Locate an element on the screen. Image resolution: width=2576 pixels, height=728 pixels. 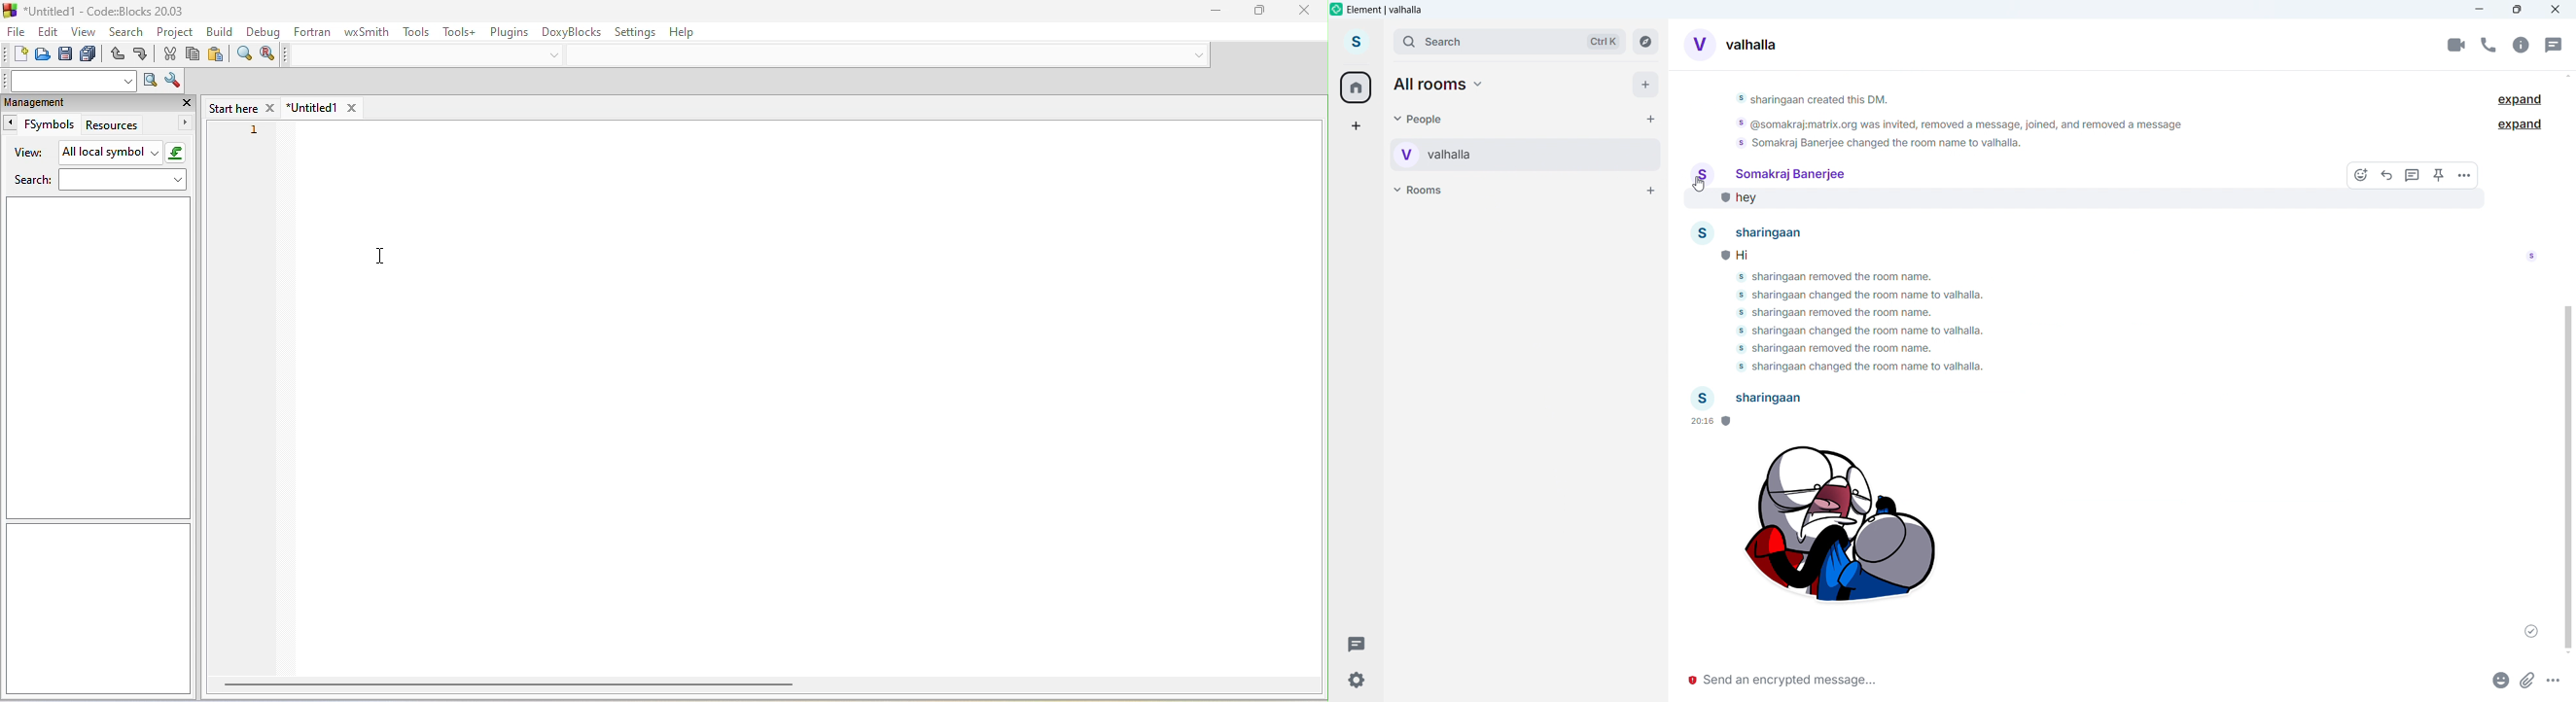
replace is located at coordinates (270, 55).